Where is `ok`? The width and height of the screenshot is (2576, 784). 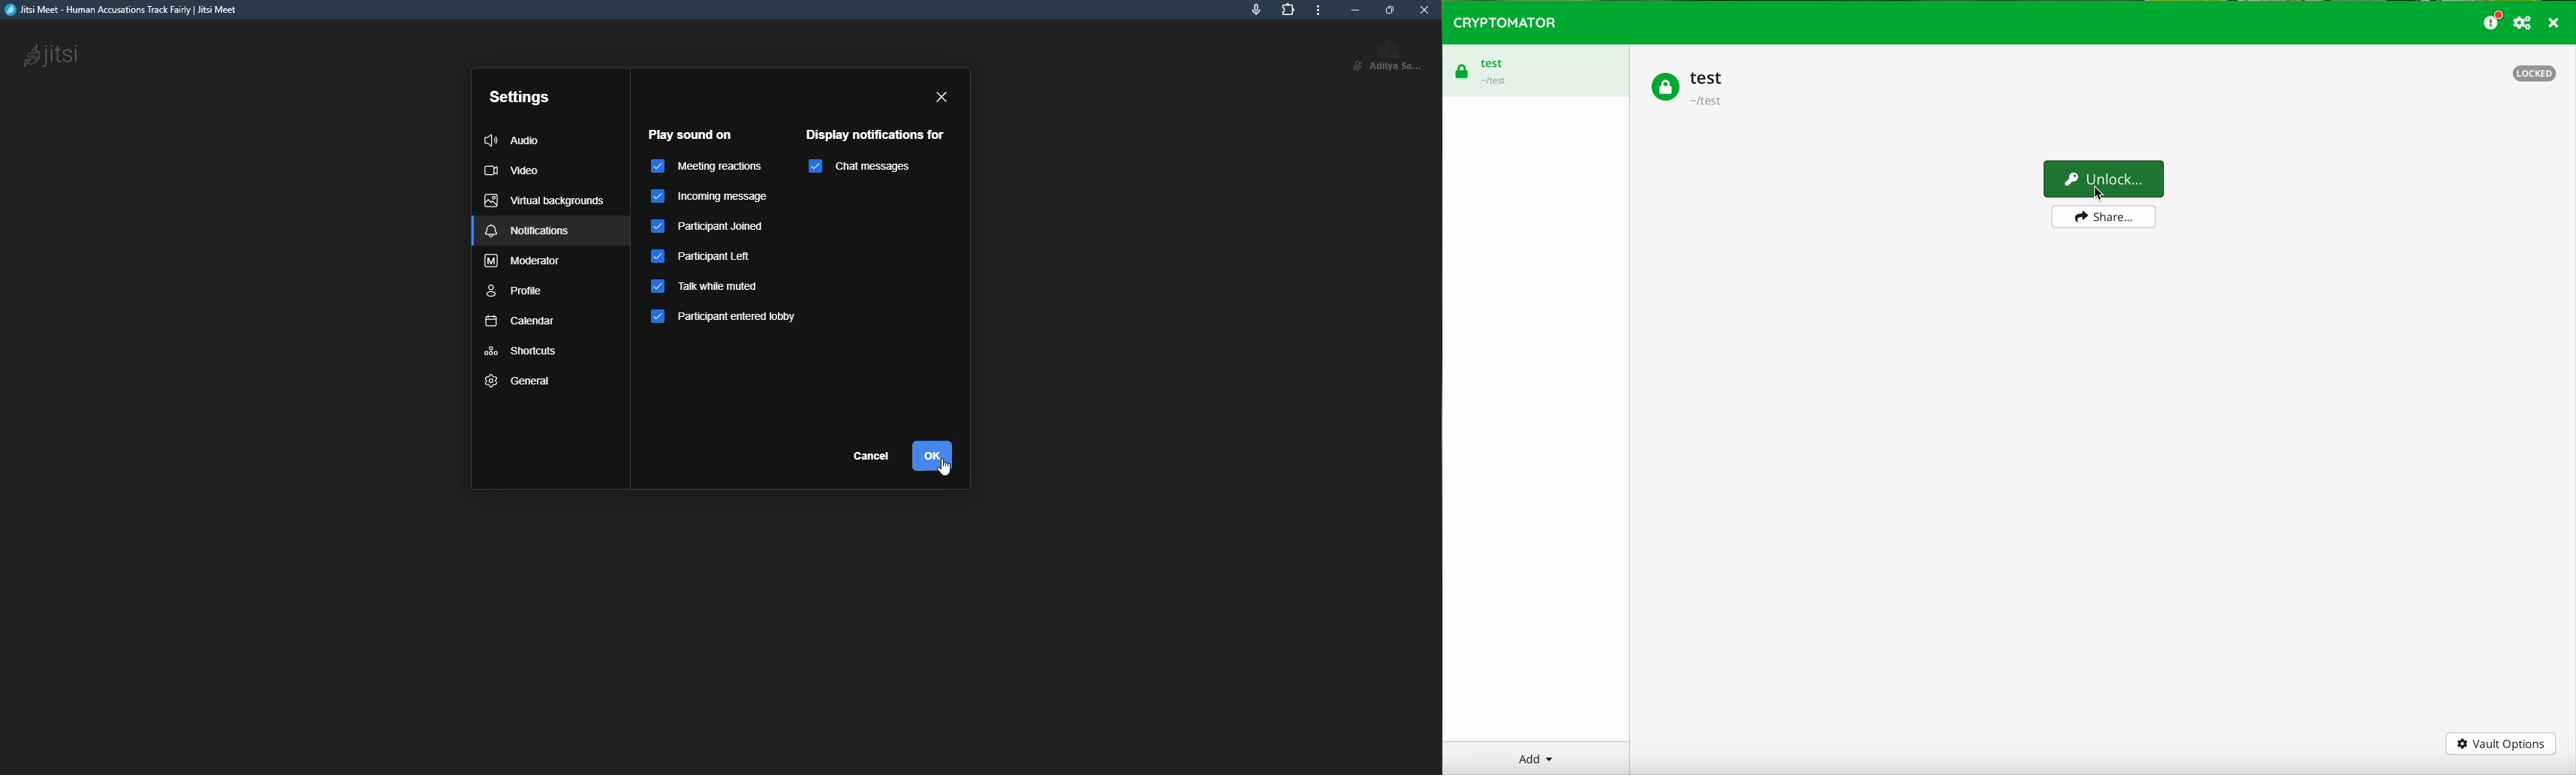 ok is located at coordinates (931, 455).